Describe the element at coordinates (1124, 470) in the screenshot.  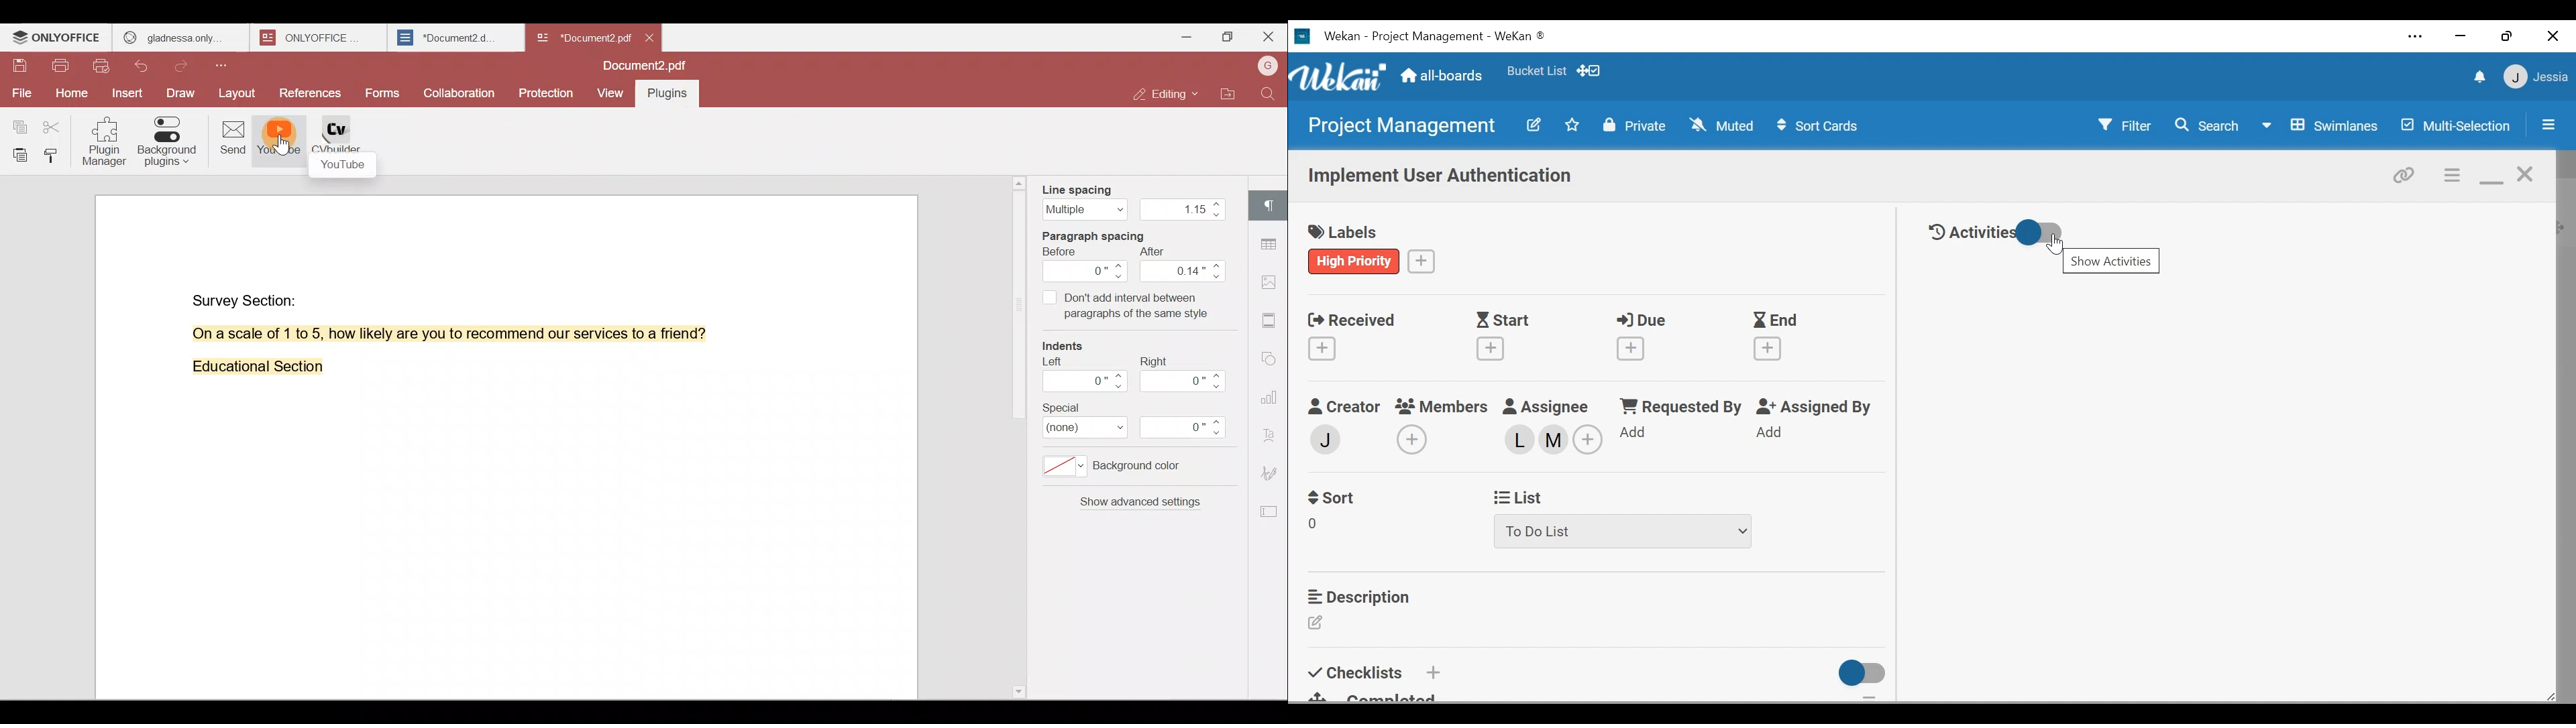
I see `Background color` at that location.